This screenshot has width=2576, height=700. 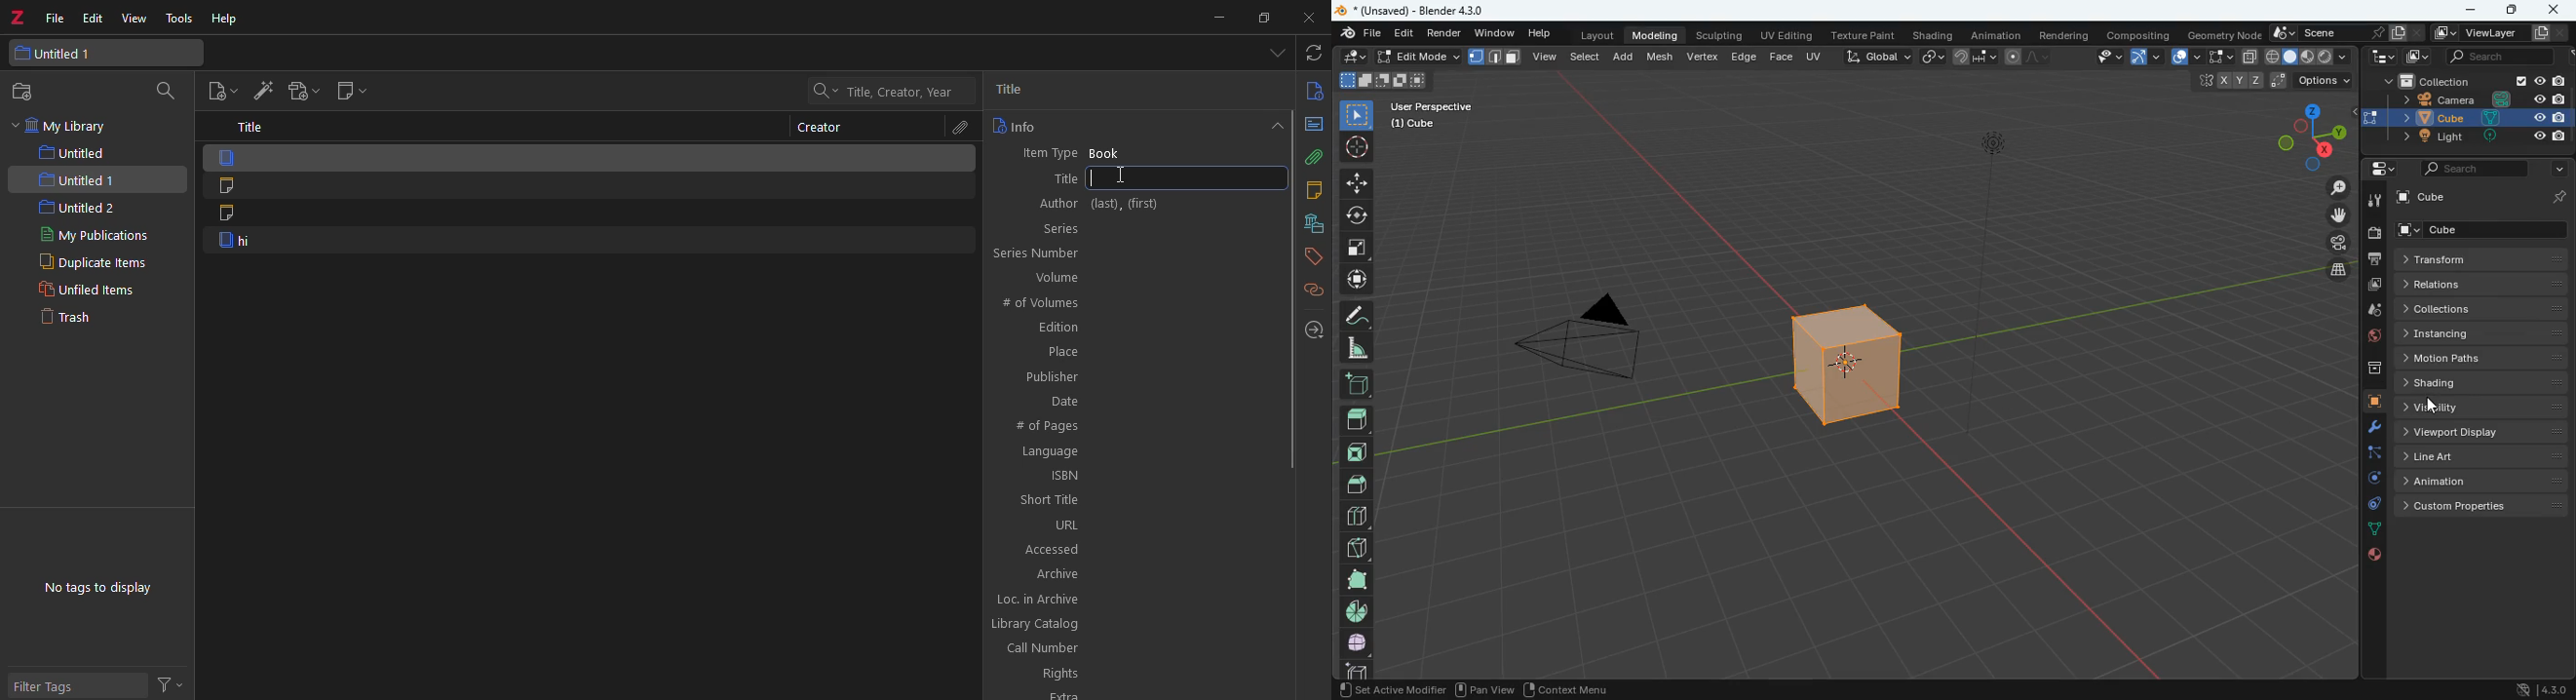 I want to click on notes, so click(x=1313, y=190).